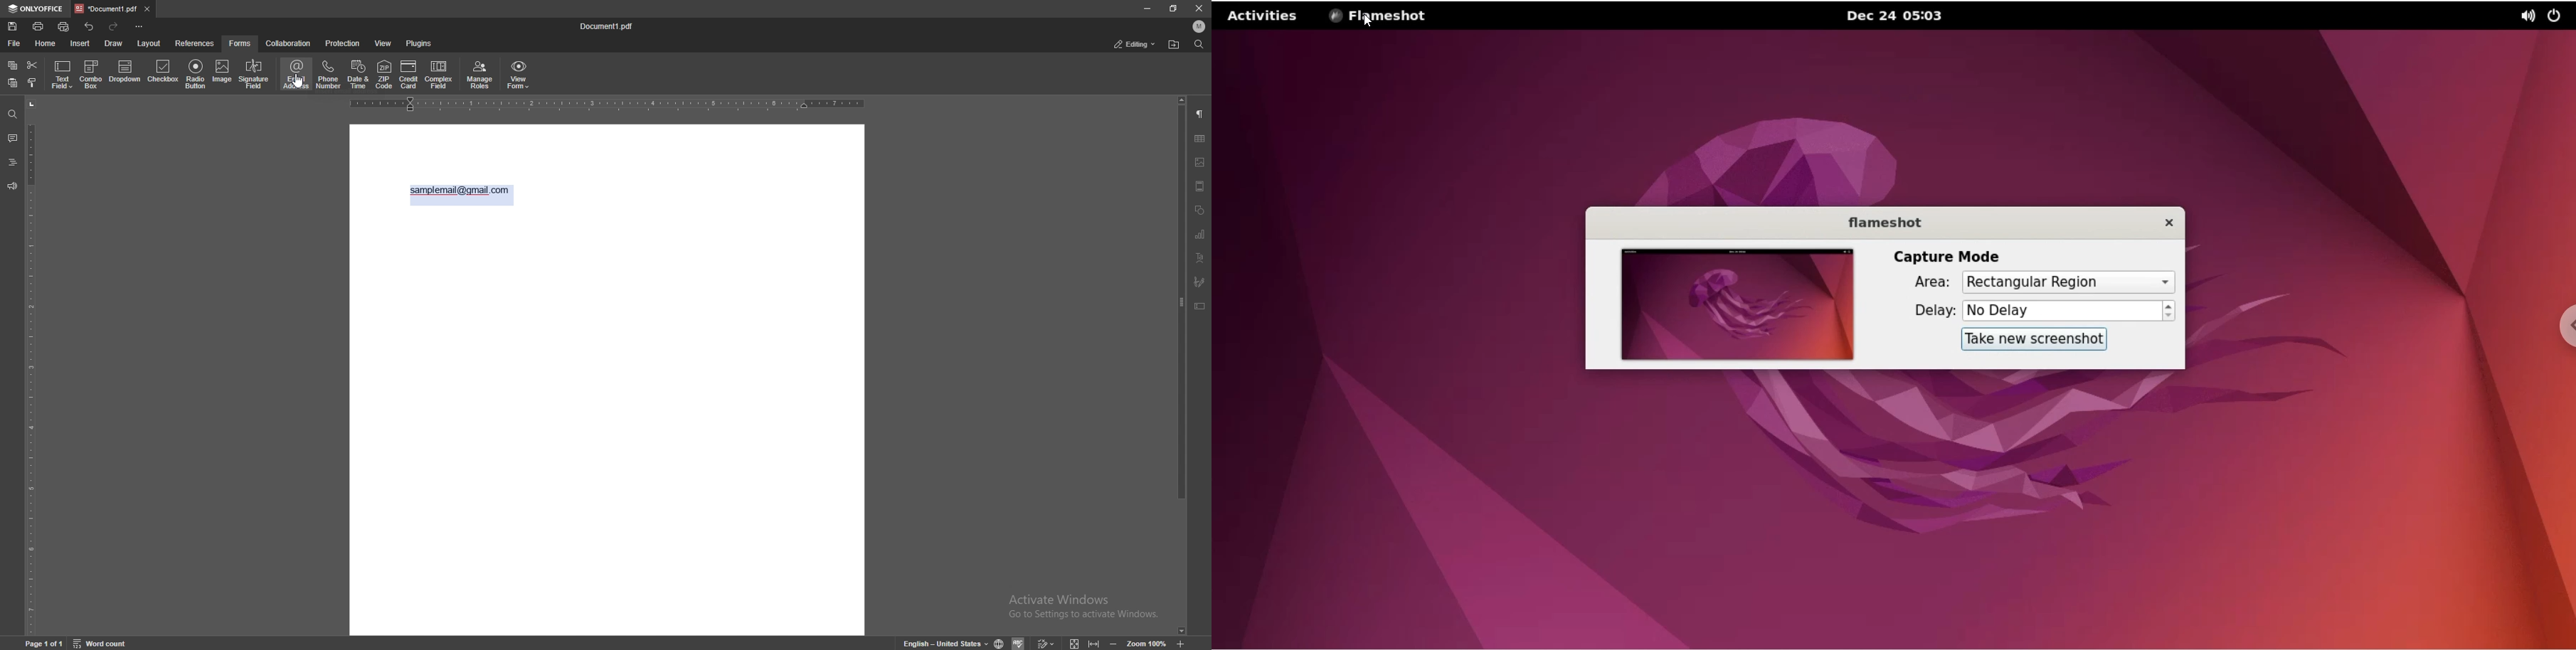 Image resolution: width=2576 pixels, height=672 pixels. What do you see at coordinates (1729, 304) in the screenshot?
I see `screenshot preview` at bounding box center [1729, 304].